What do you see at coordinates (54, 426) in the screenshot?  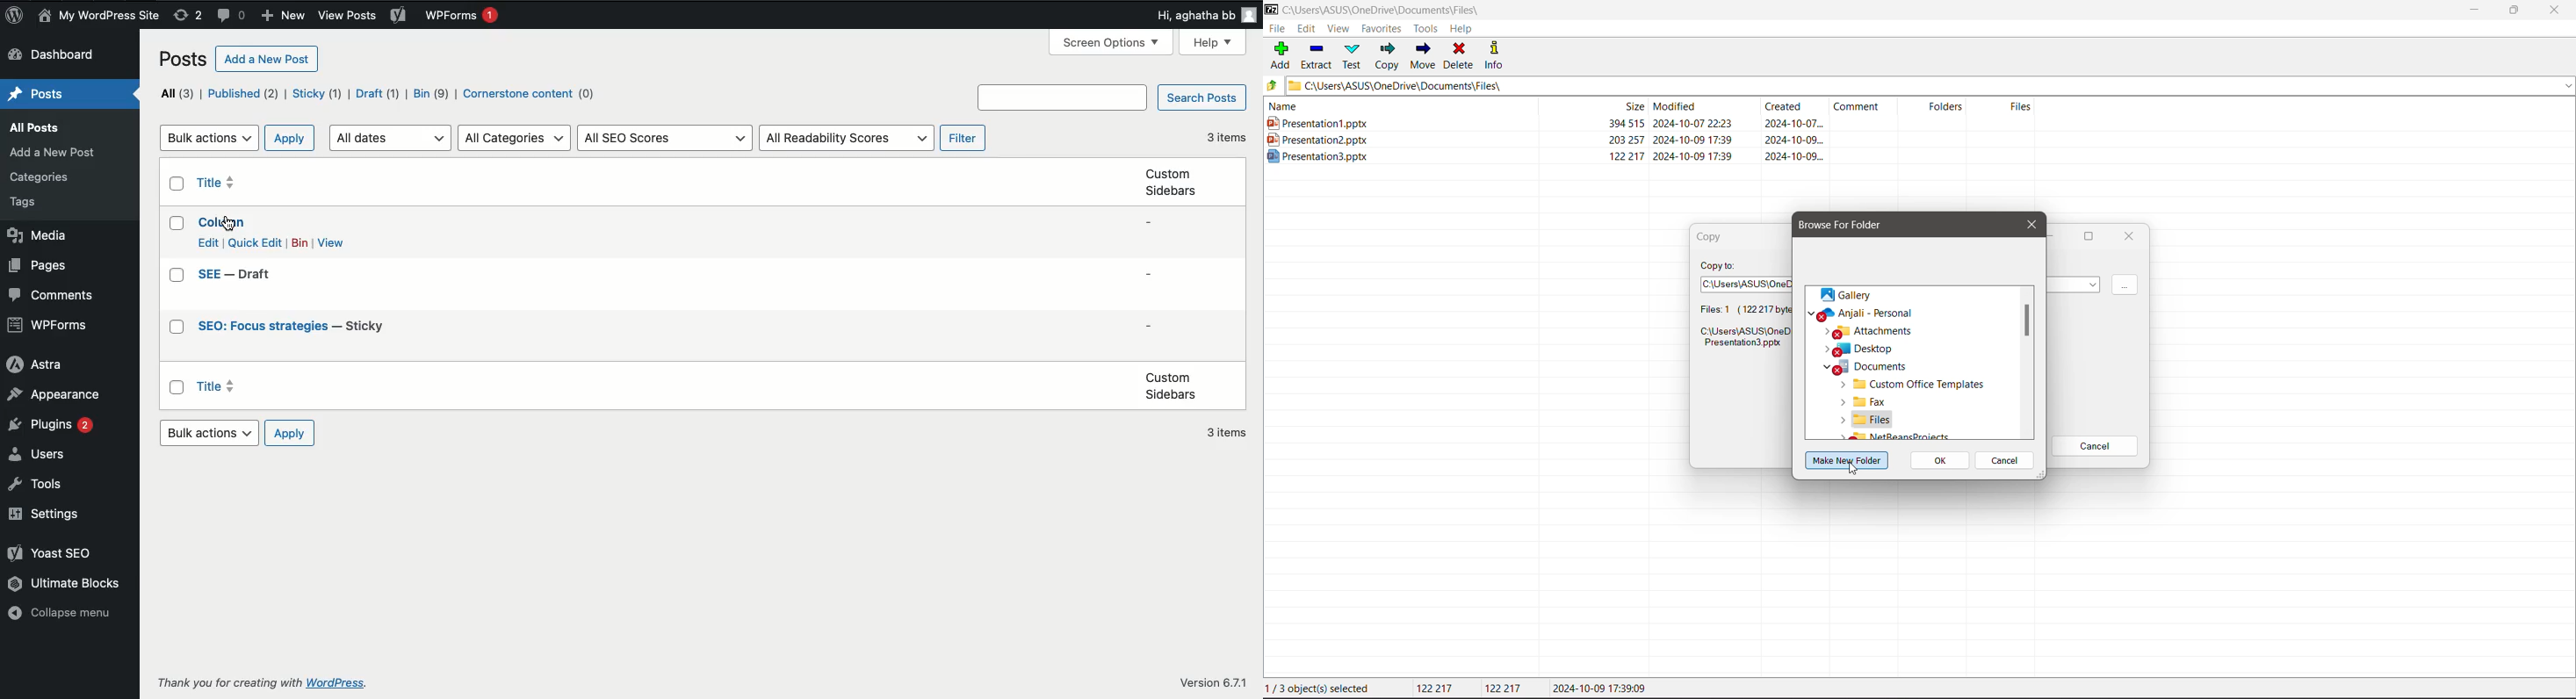 I see `Plugins` at bounding box center [54, 426].